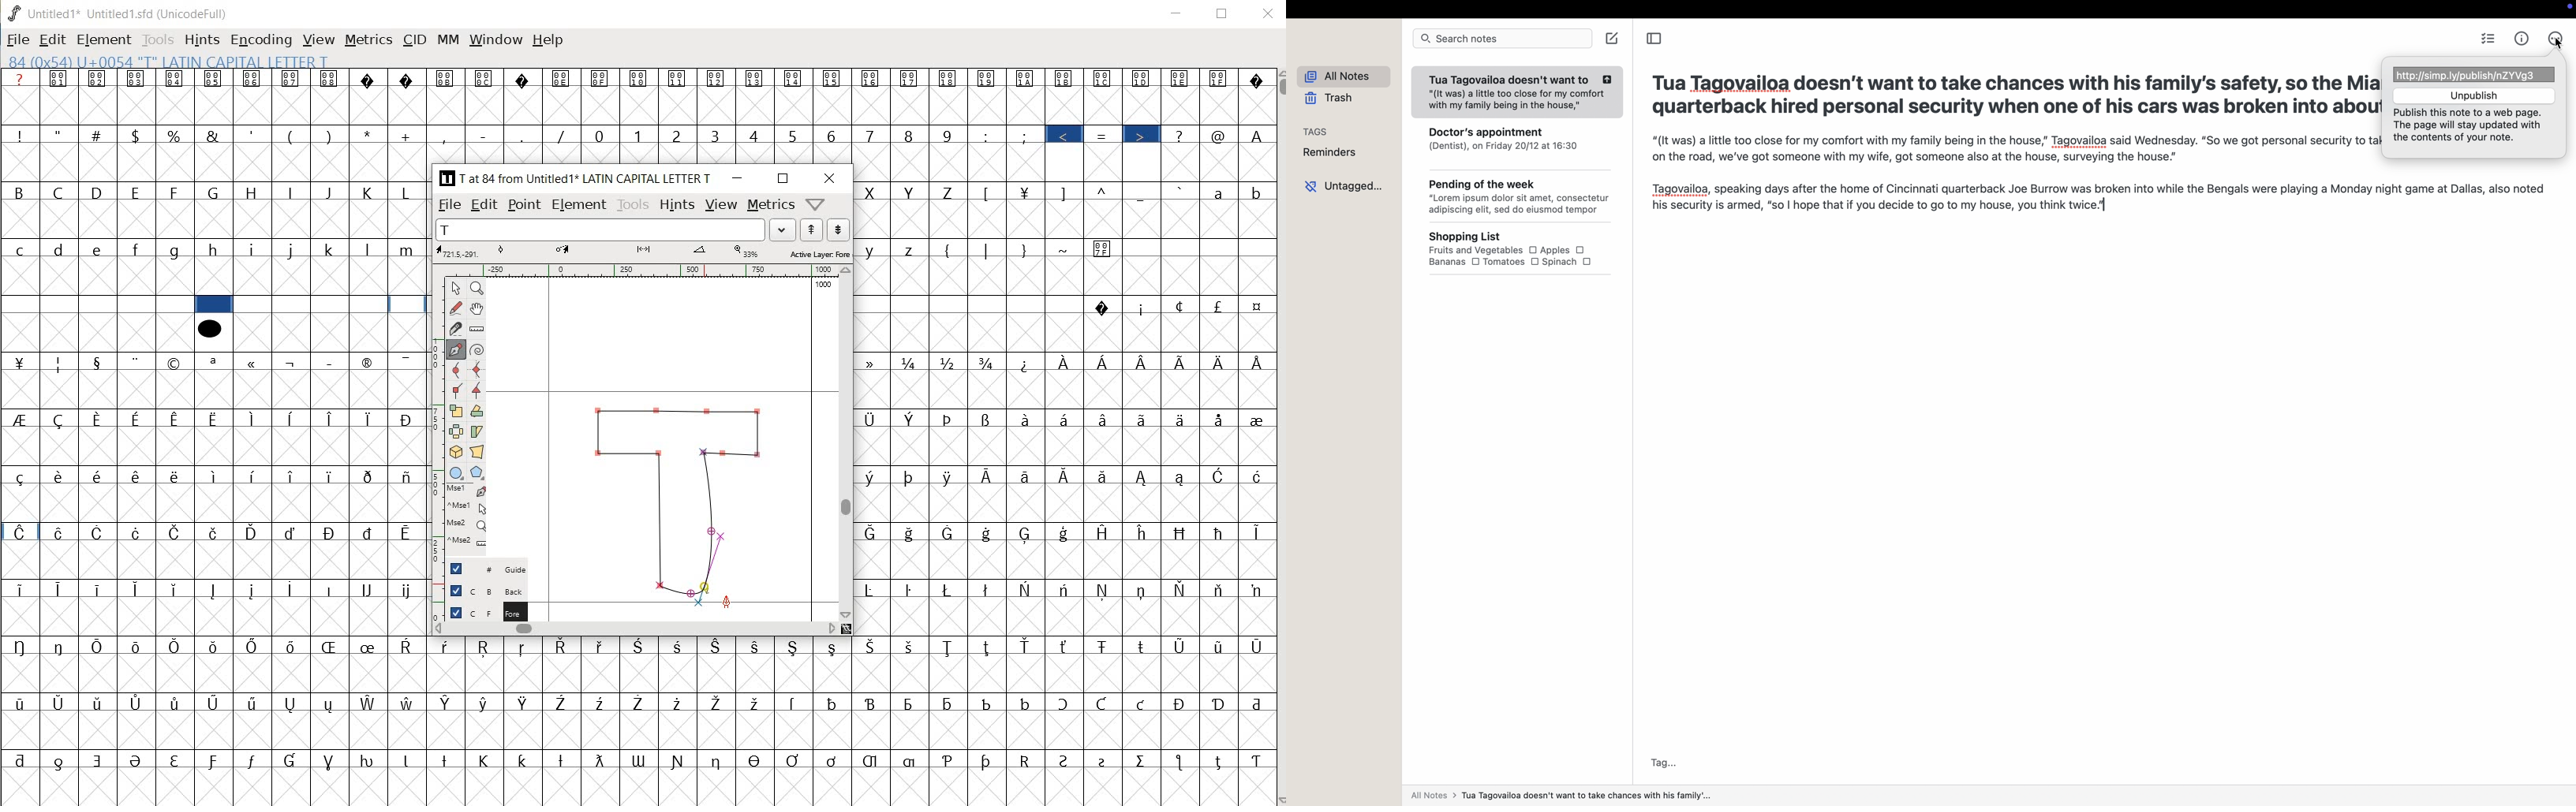  Describe the element at coordinates (795, 759) in the screenshot. I see `Symbol` at that location.